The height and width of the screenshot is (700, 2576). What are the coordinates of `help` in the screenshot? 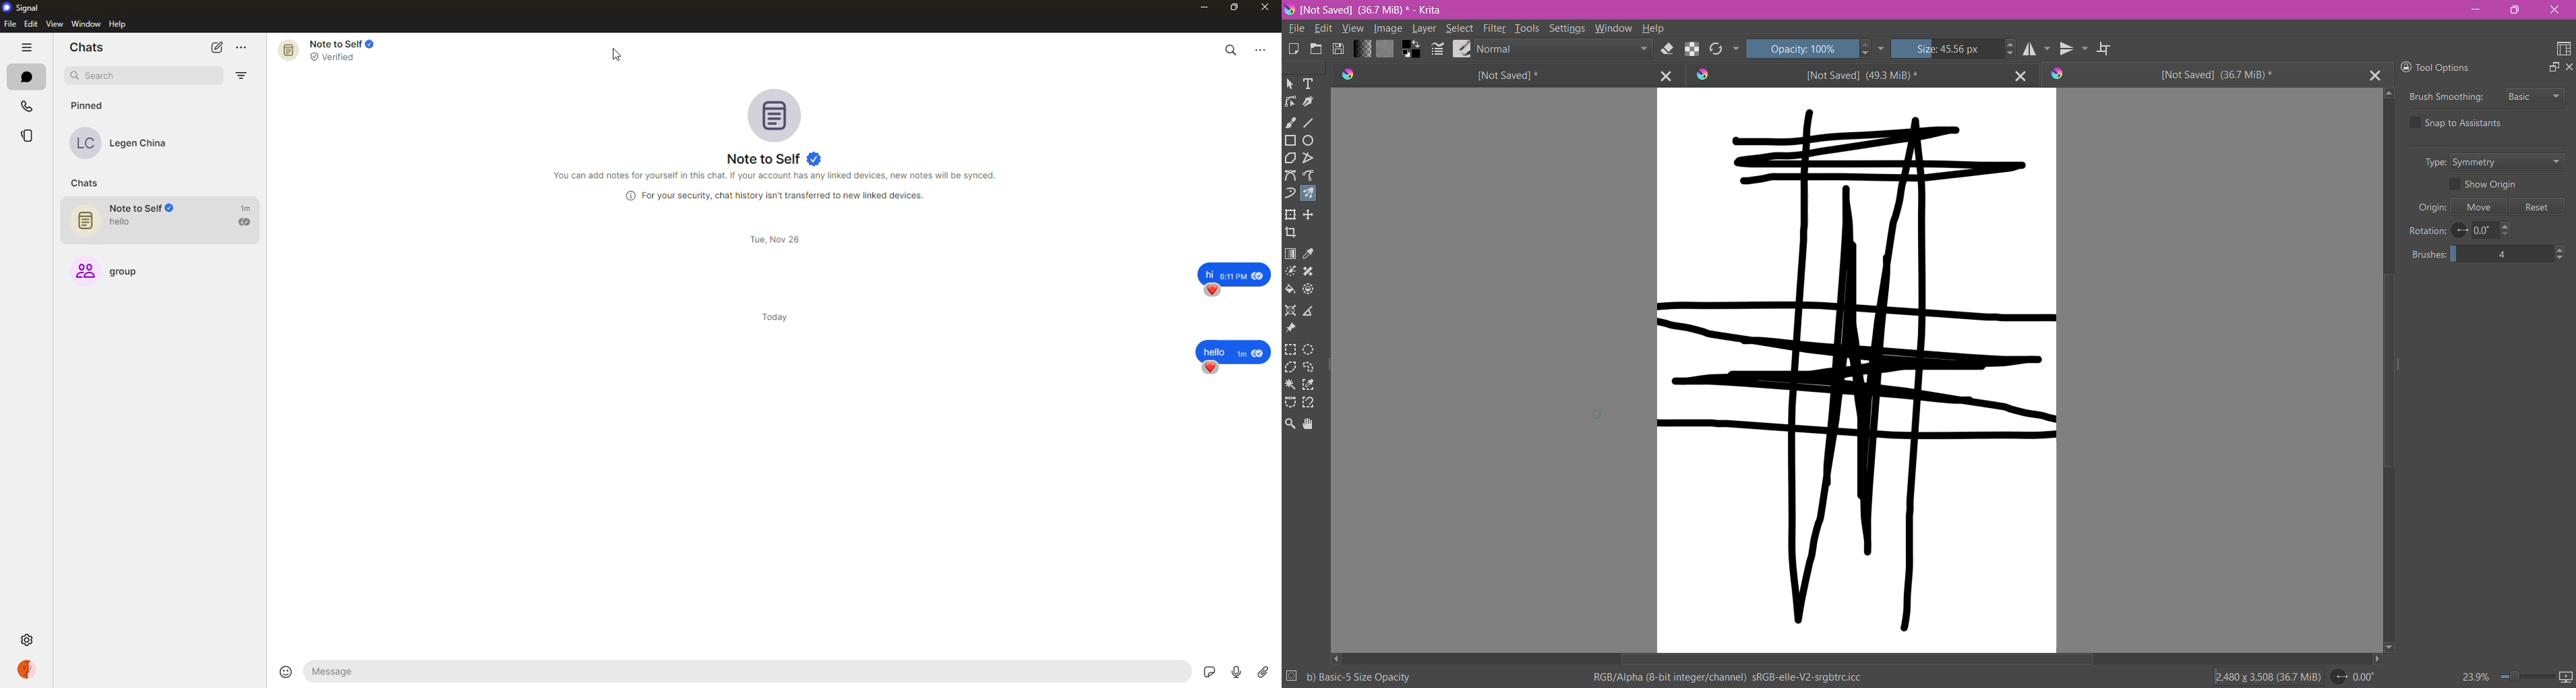 It's located at (118, 25).